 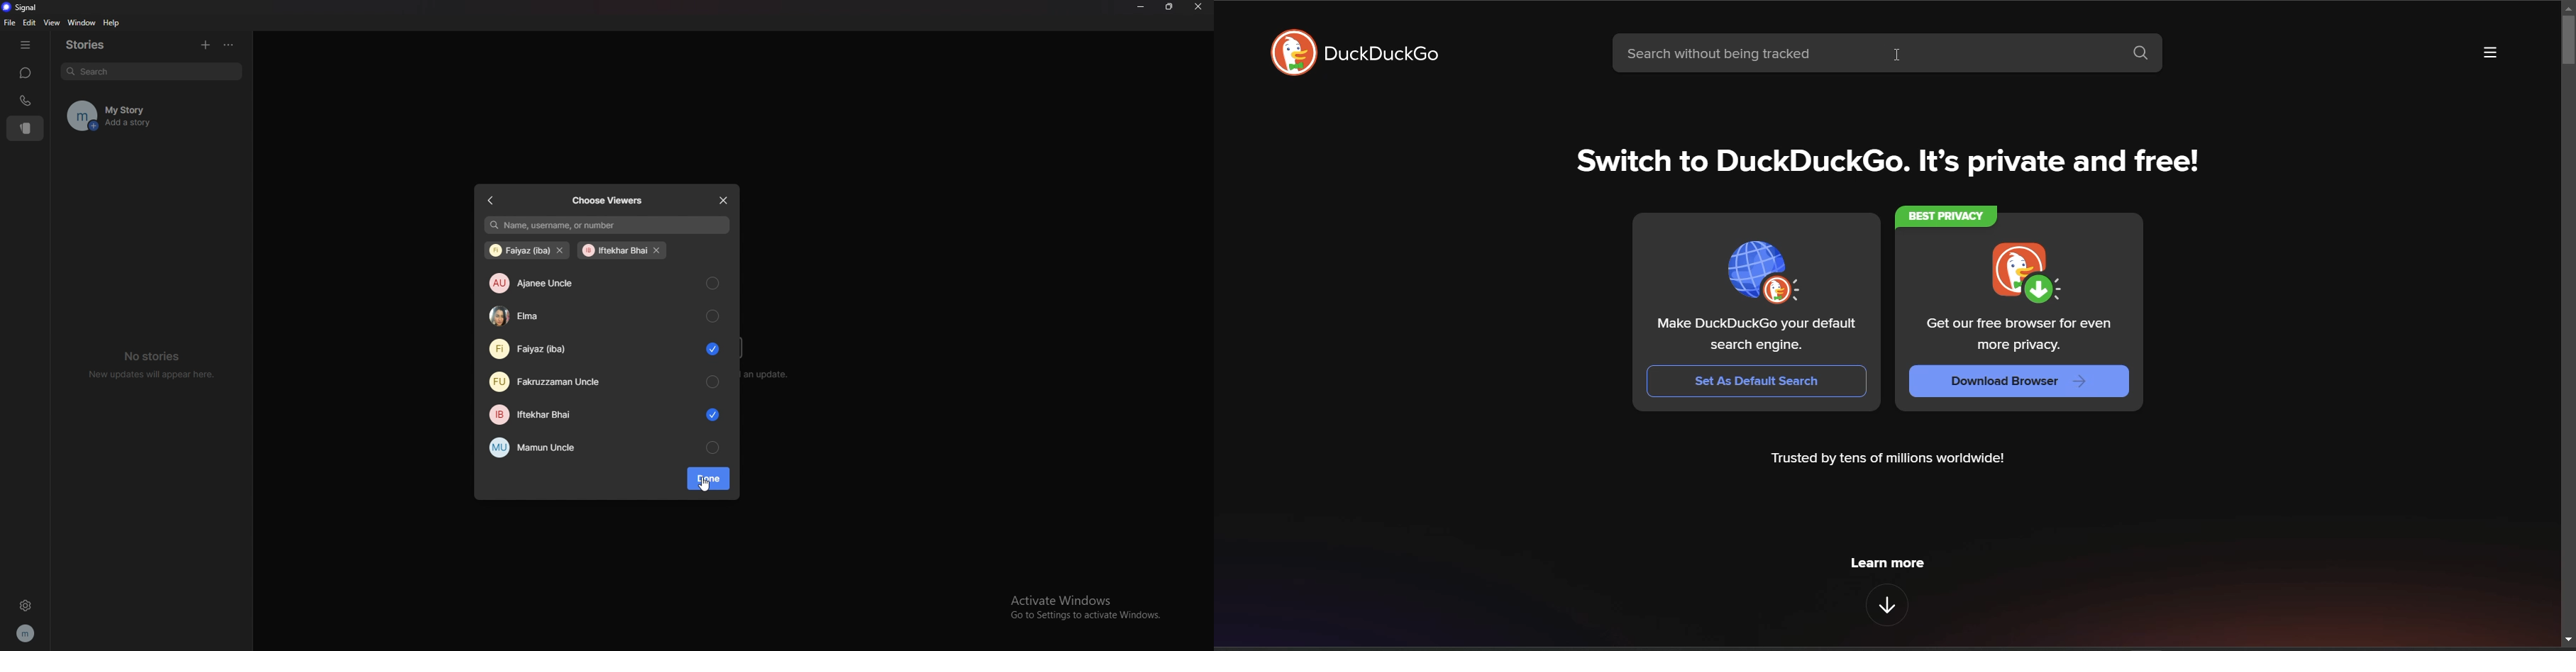 I want to click on done, so click(x=711, y=479).